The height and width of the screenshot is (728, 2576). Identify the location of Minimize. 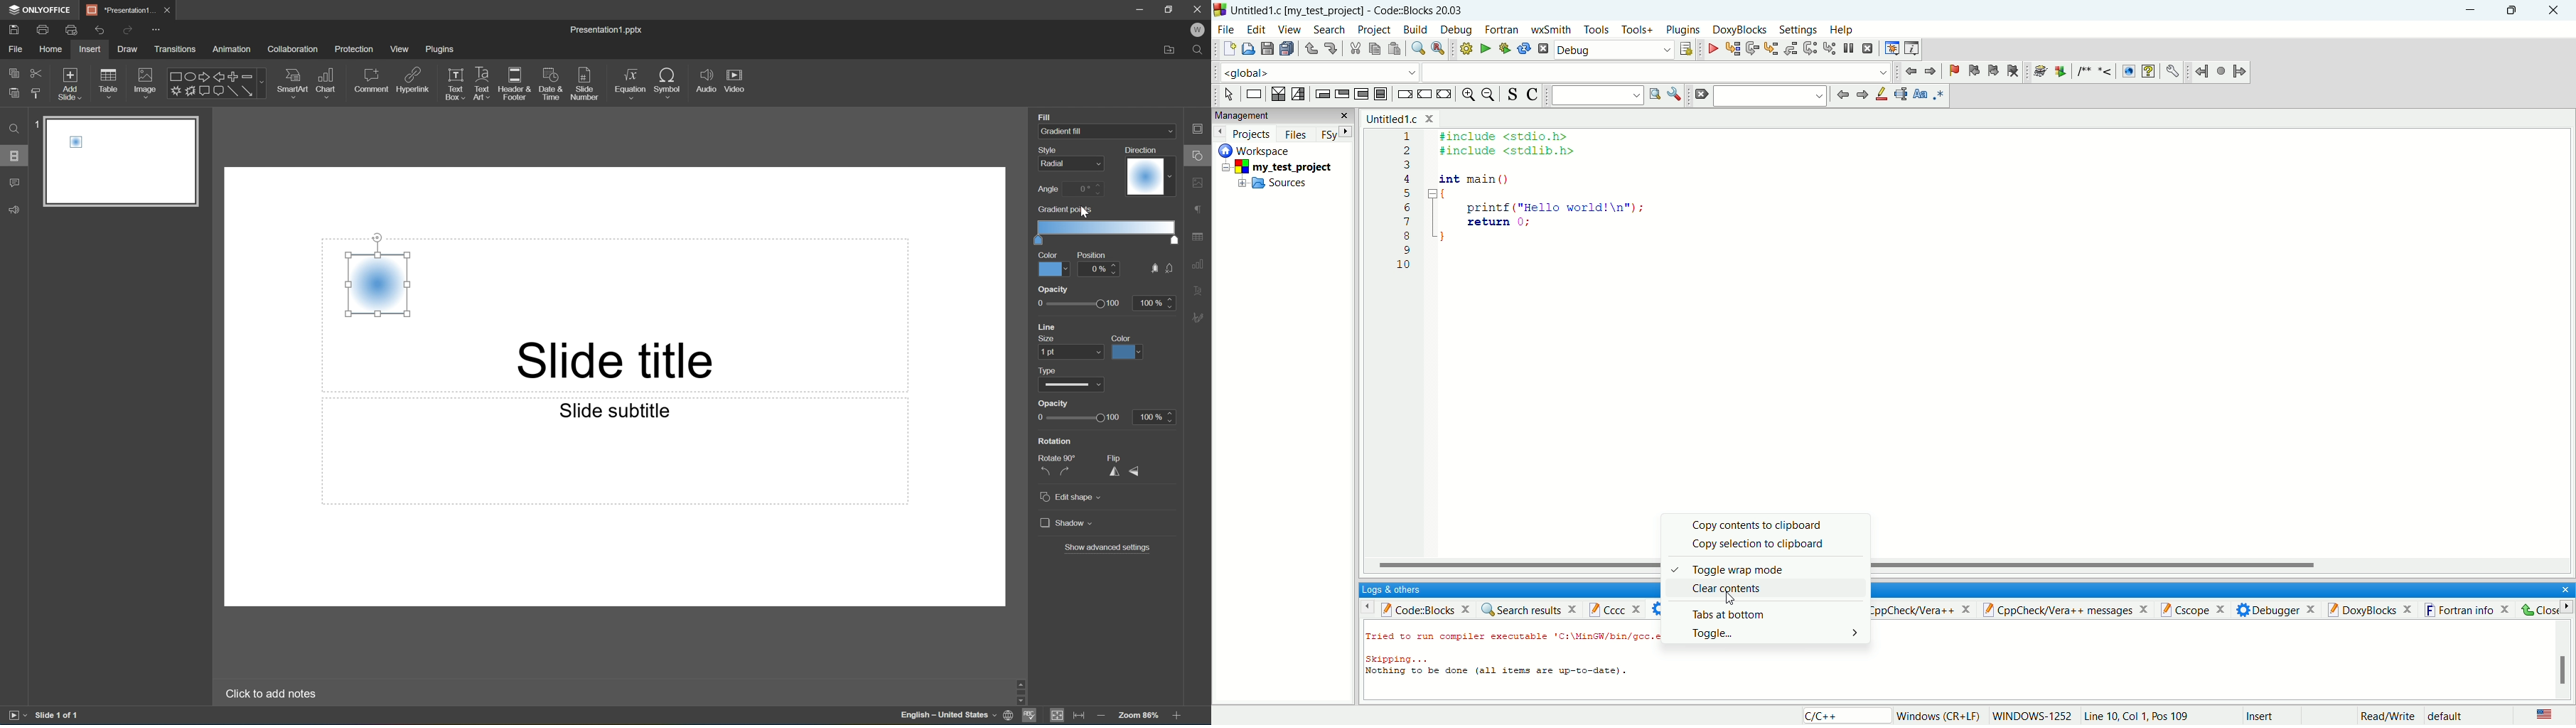
(1141, 8).